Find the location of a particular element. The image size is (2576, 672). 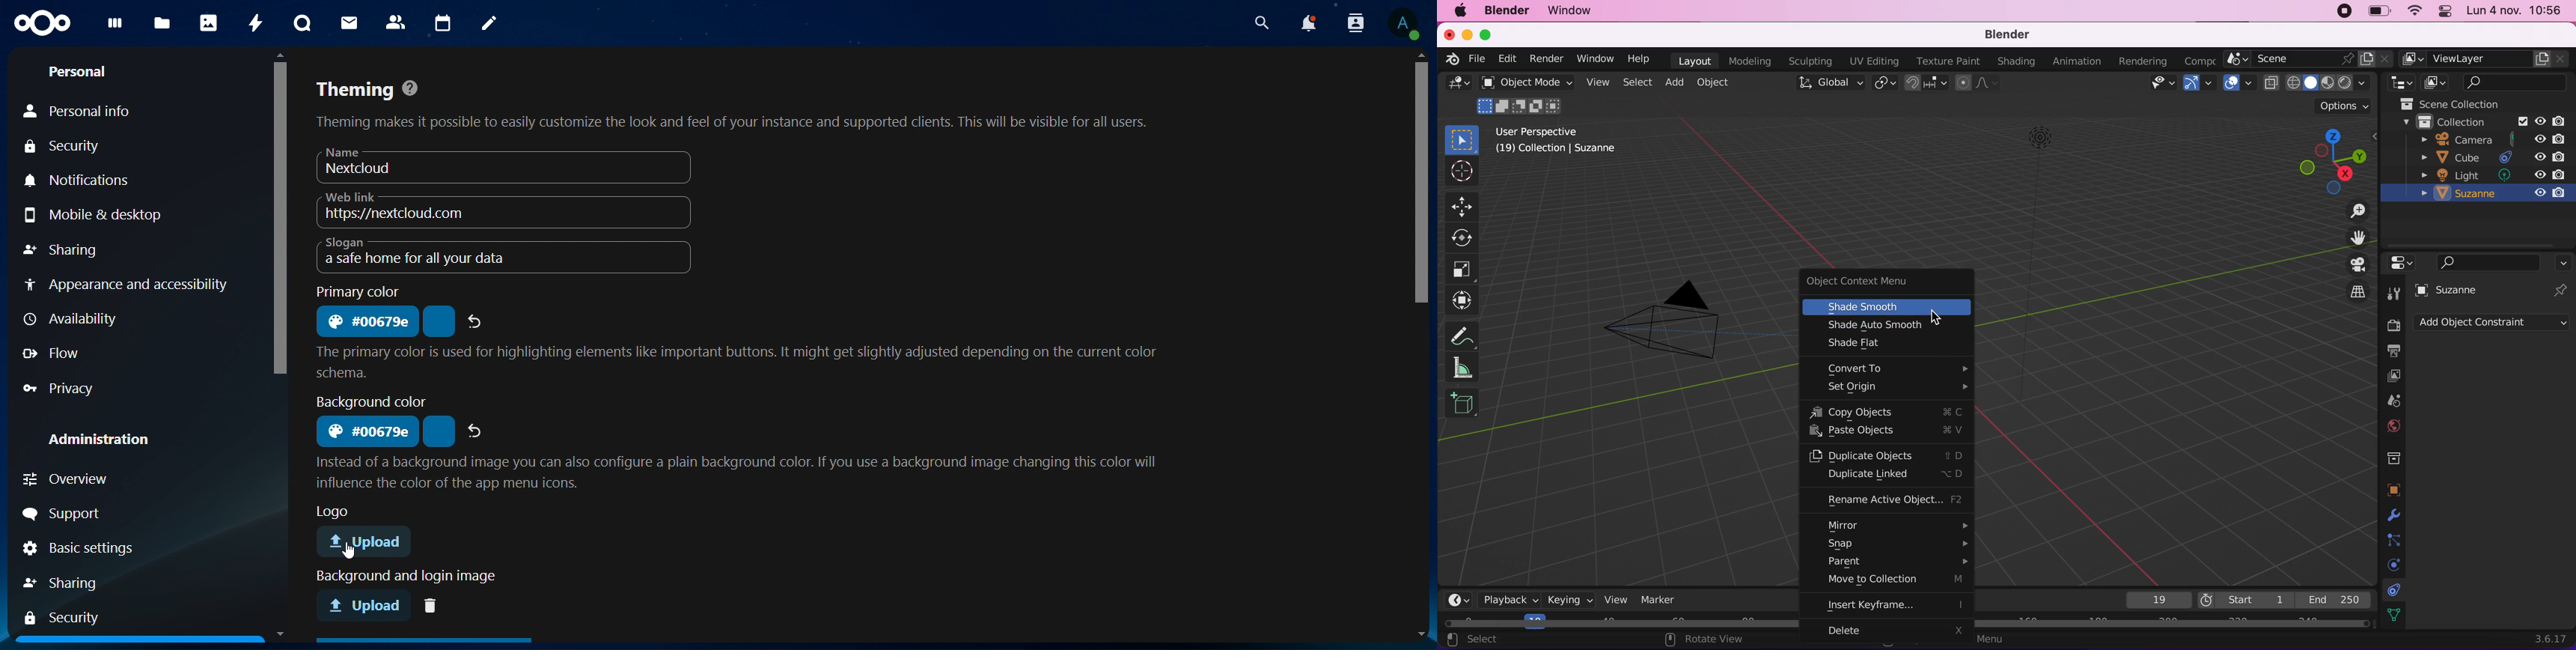

select is located at coordinates (1483, 641).